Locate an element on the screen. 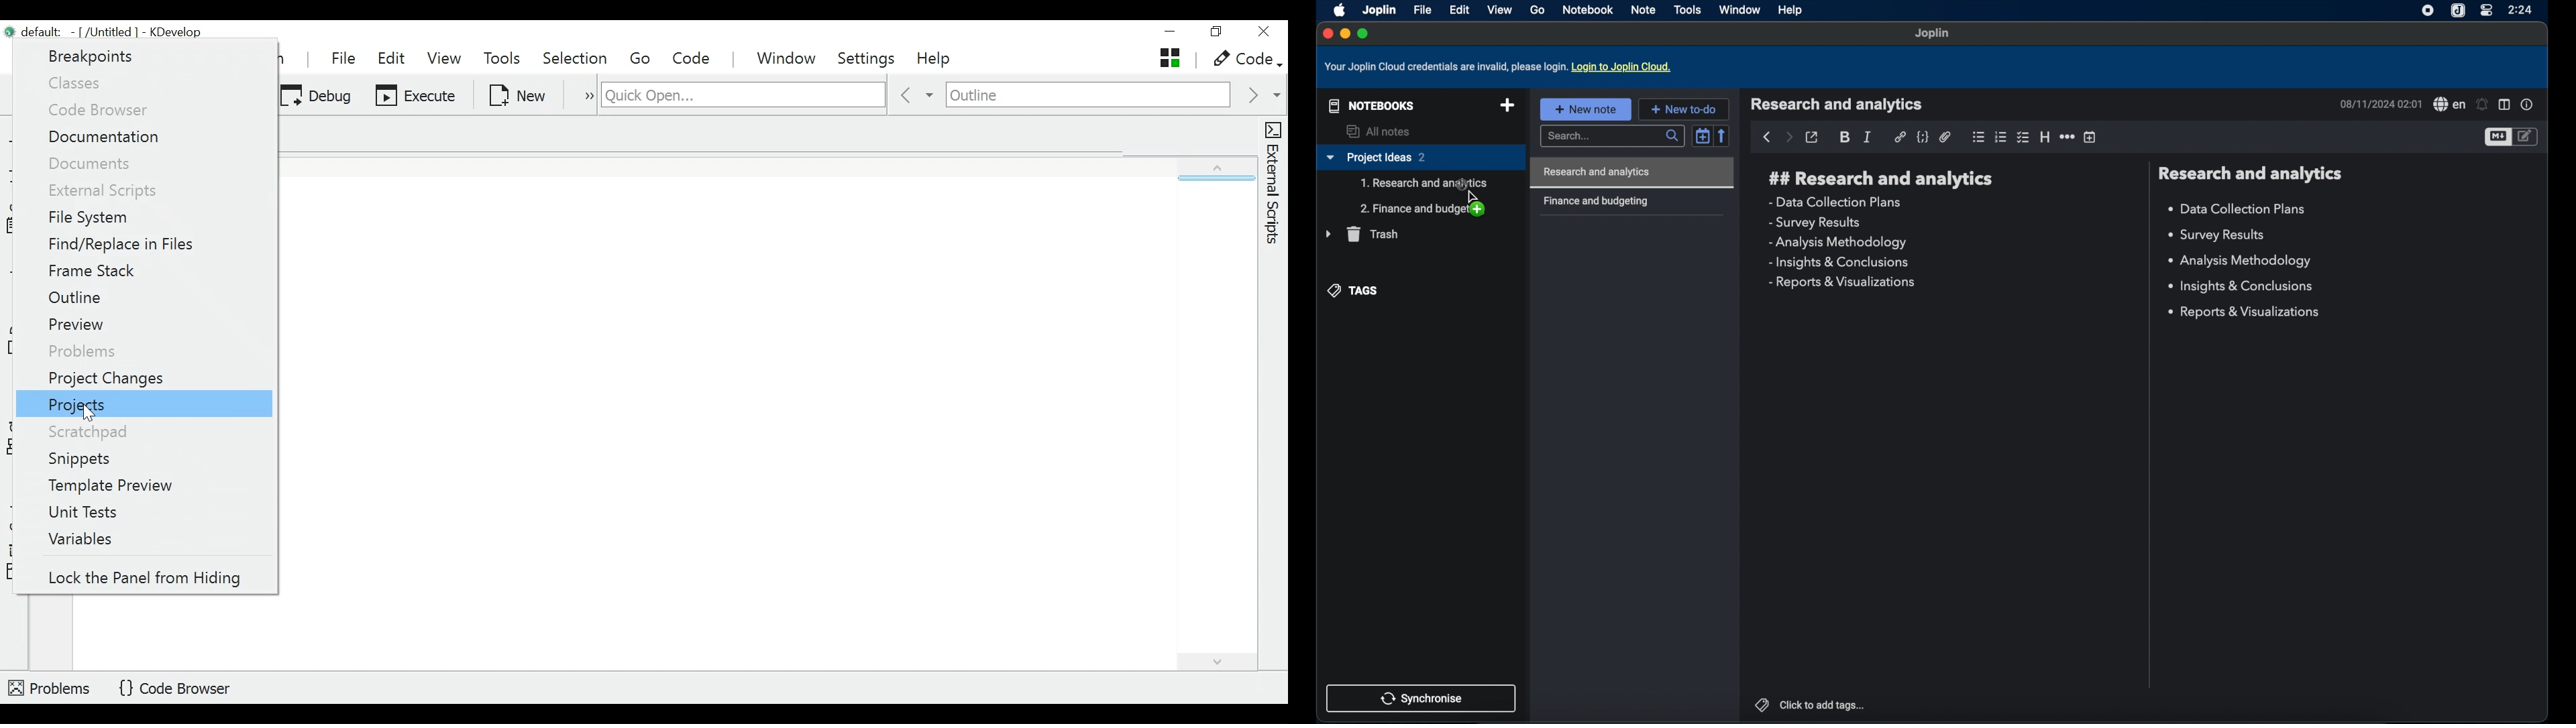 The width and height of the screenshot is (2576, 728). research and analytics is located at coordinates (1881, 179).